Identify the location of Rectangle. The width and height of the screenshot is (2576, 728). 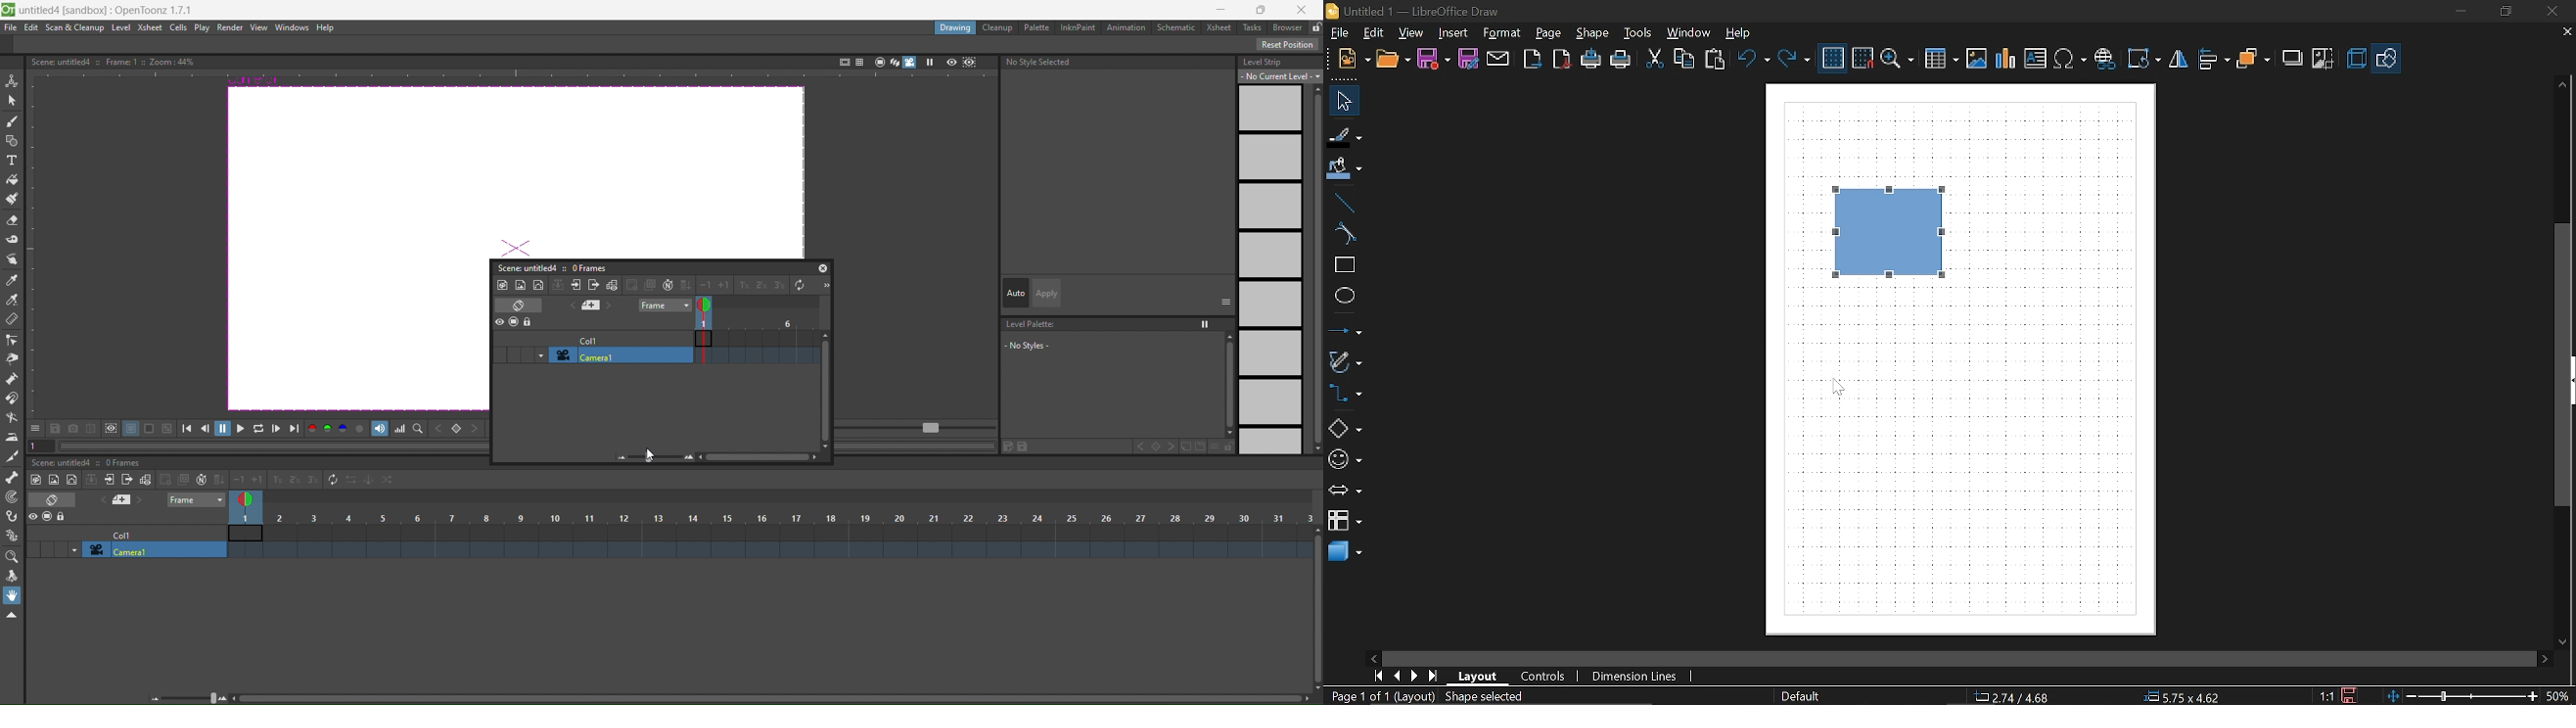
(1341, 265).